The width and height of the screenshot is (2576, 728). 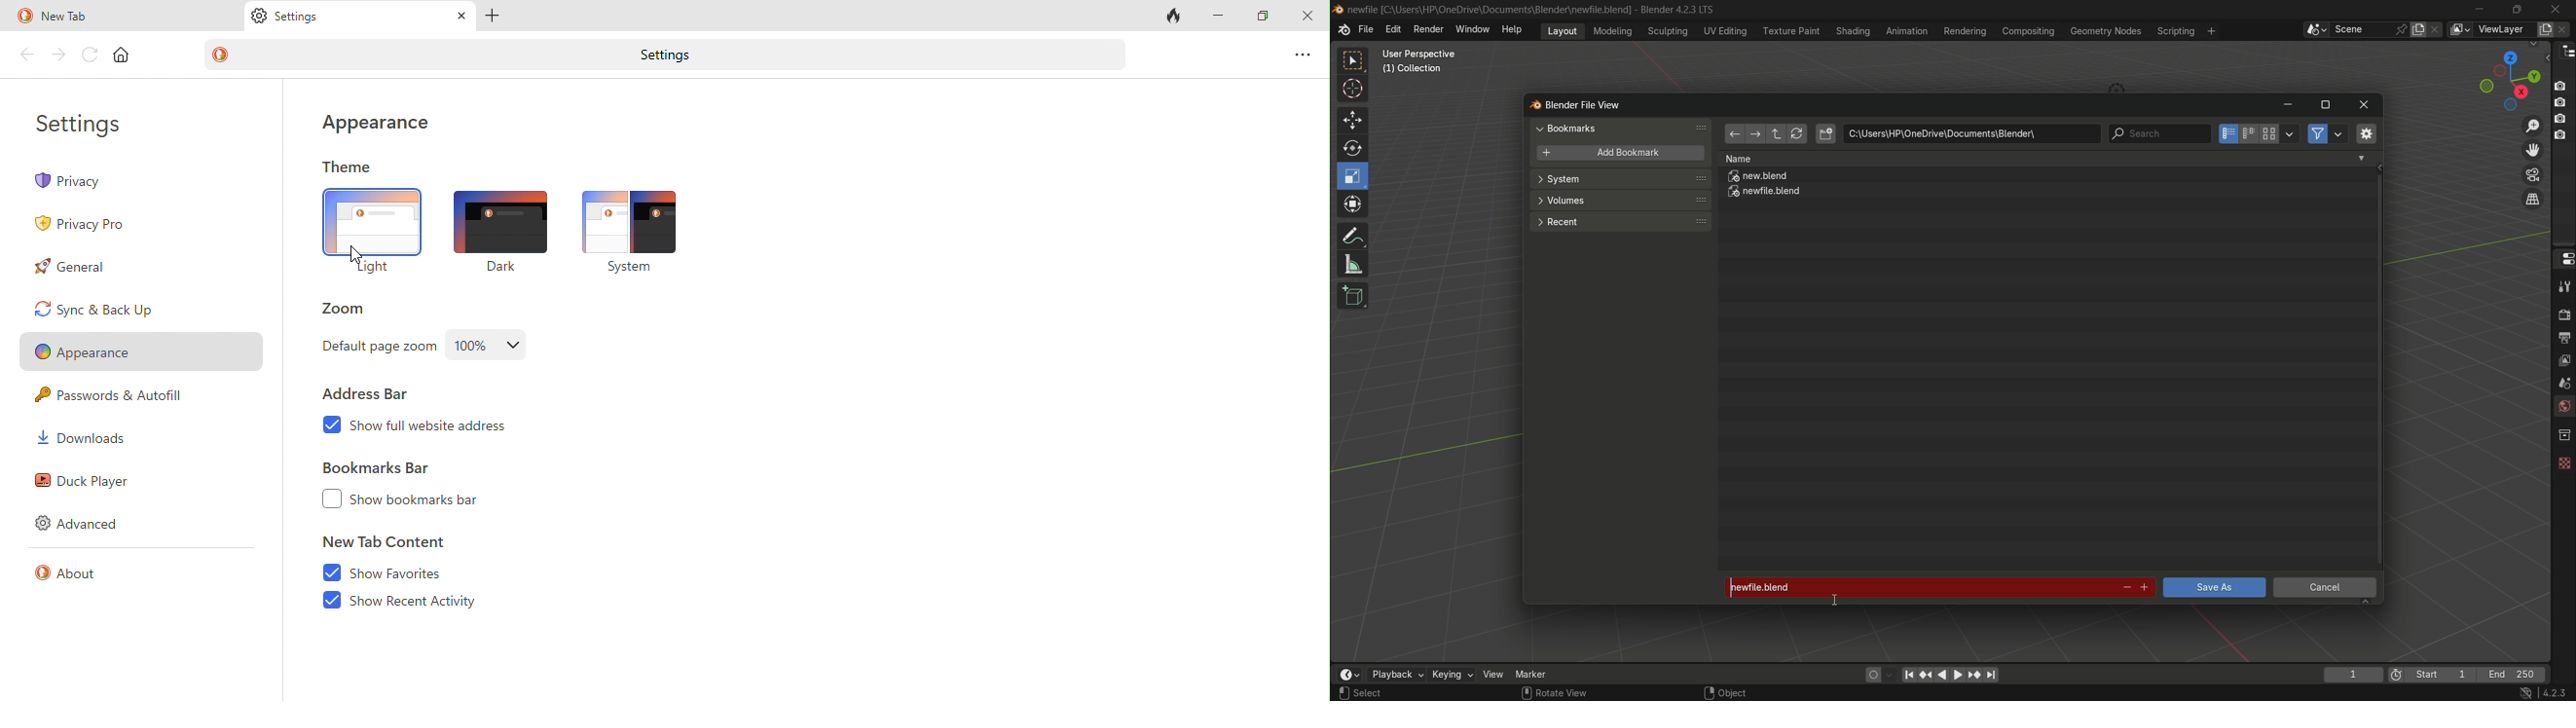 What do you see at coordinates (1351, 297) in the screenshot?
I see `add cube` at bounding box center [1351, 297].